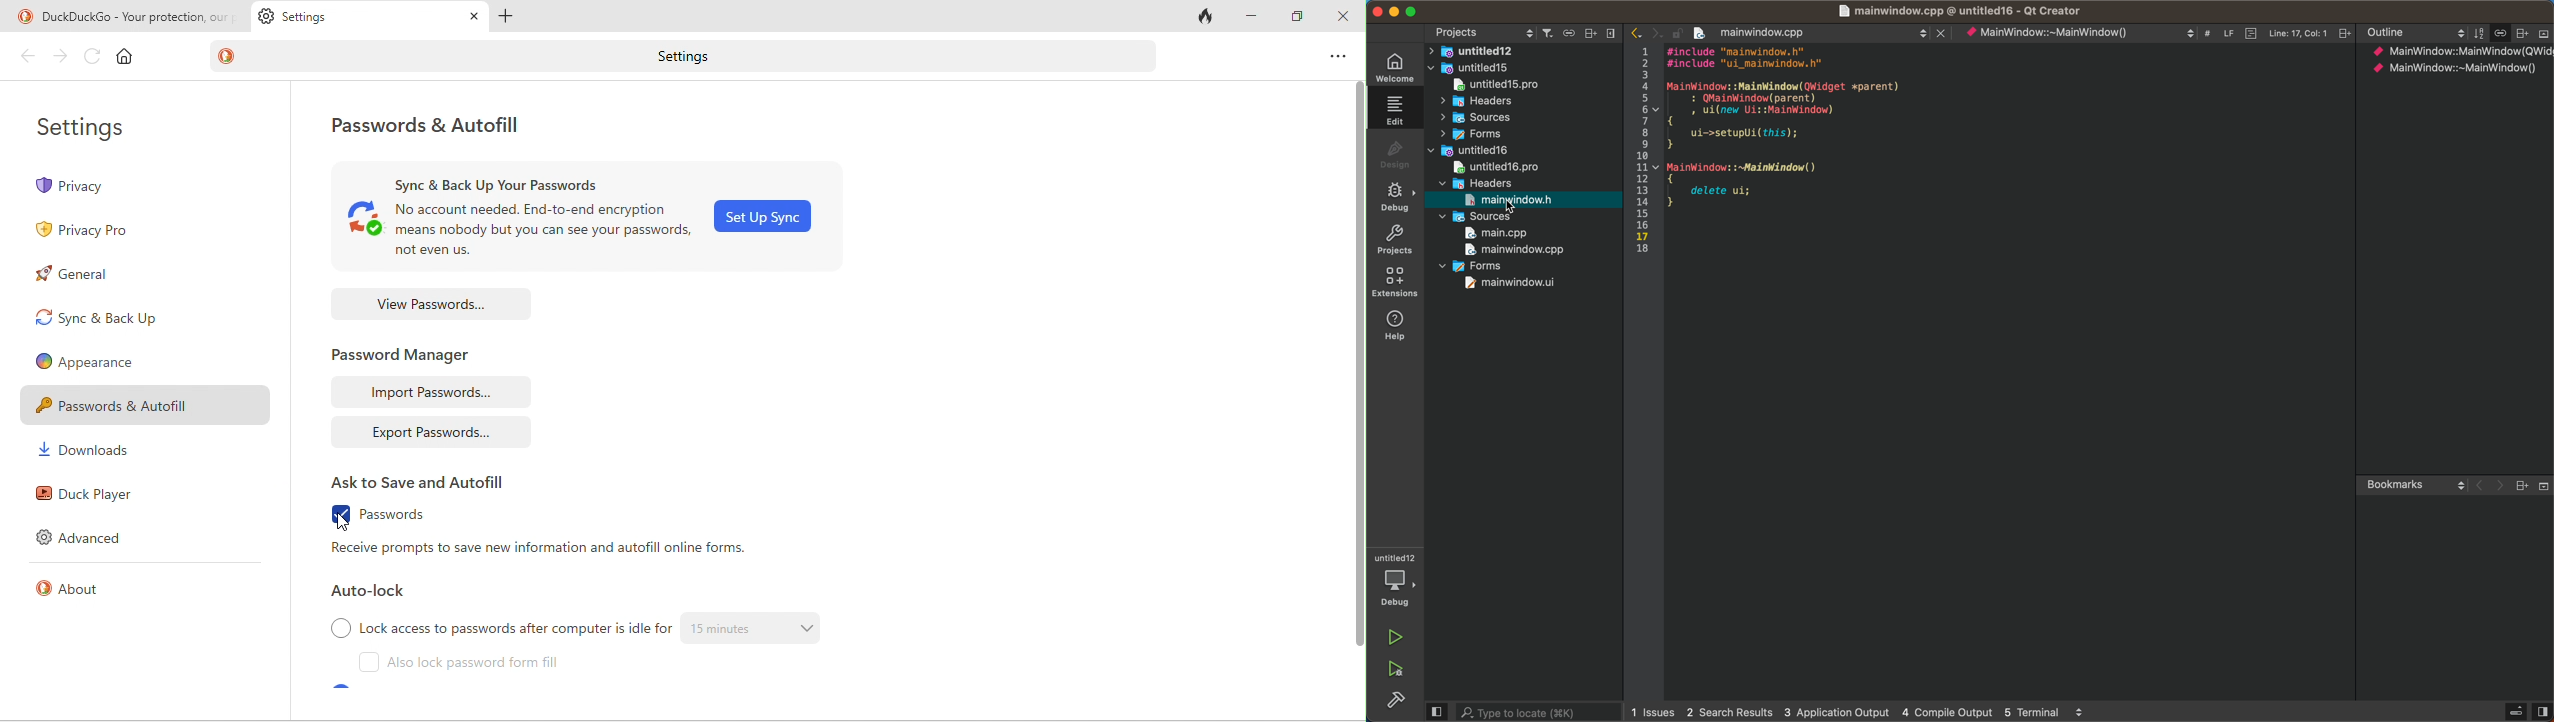 This screenshot has width=2576, height=728. What do you see at coordinates (431, 392) in the screenshot?
I see `import passwords` at bounding box center [431, 392].